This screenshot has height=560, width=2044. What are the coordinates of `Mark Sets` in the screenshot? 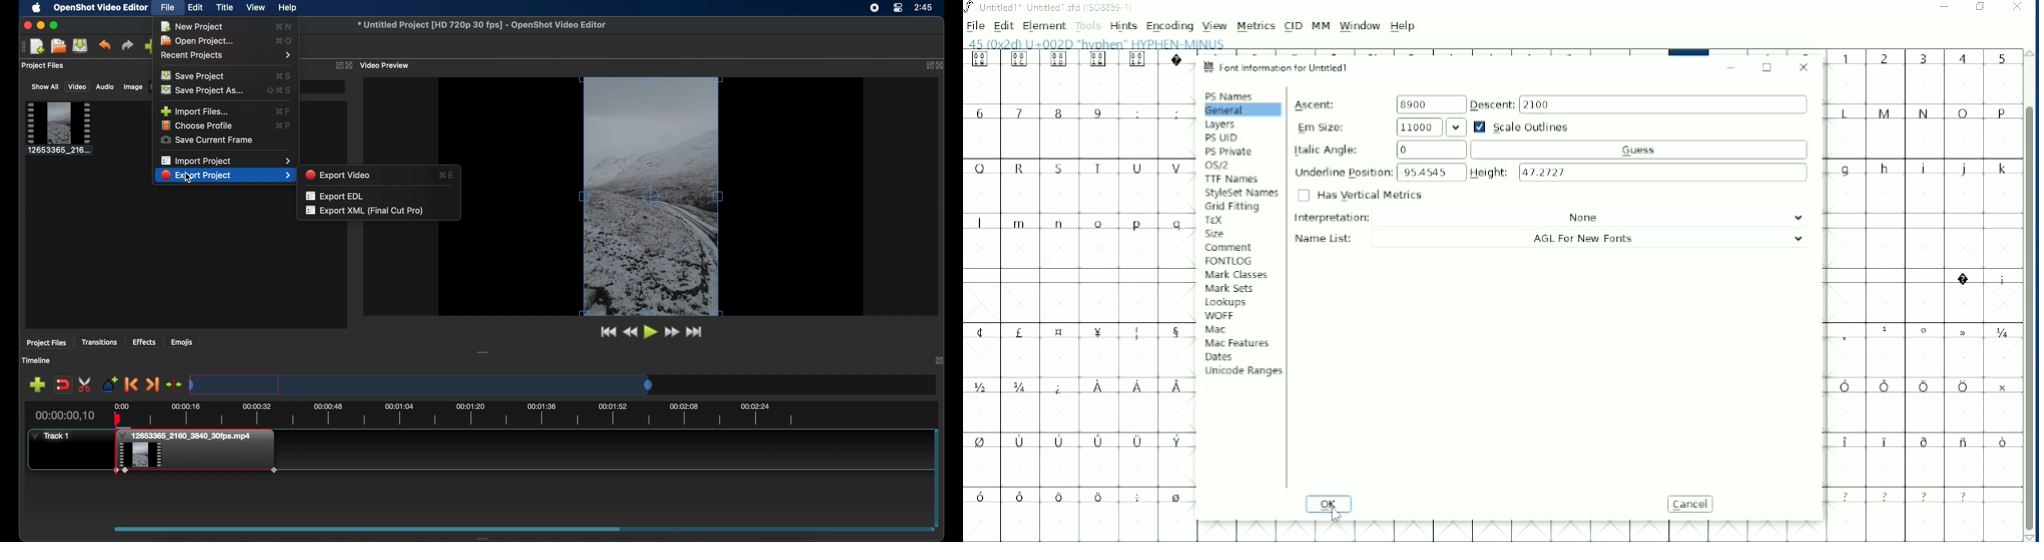 It's located at (1231, 290).